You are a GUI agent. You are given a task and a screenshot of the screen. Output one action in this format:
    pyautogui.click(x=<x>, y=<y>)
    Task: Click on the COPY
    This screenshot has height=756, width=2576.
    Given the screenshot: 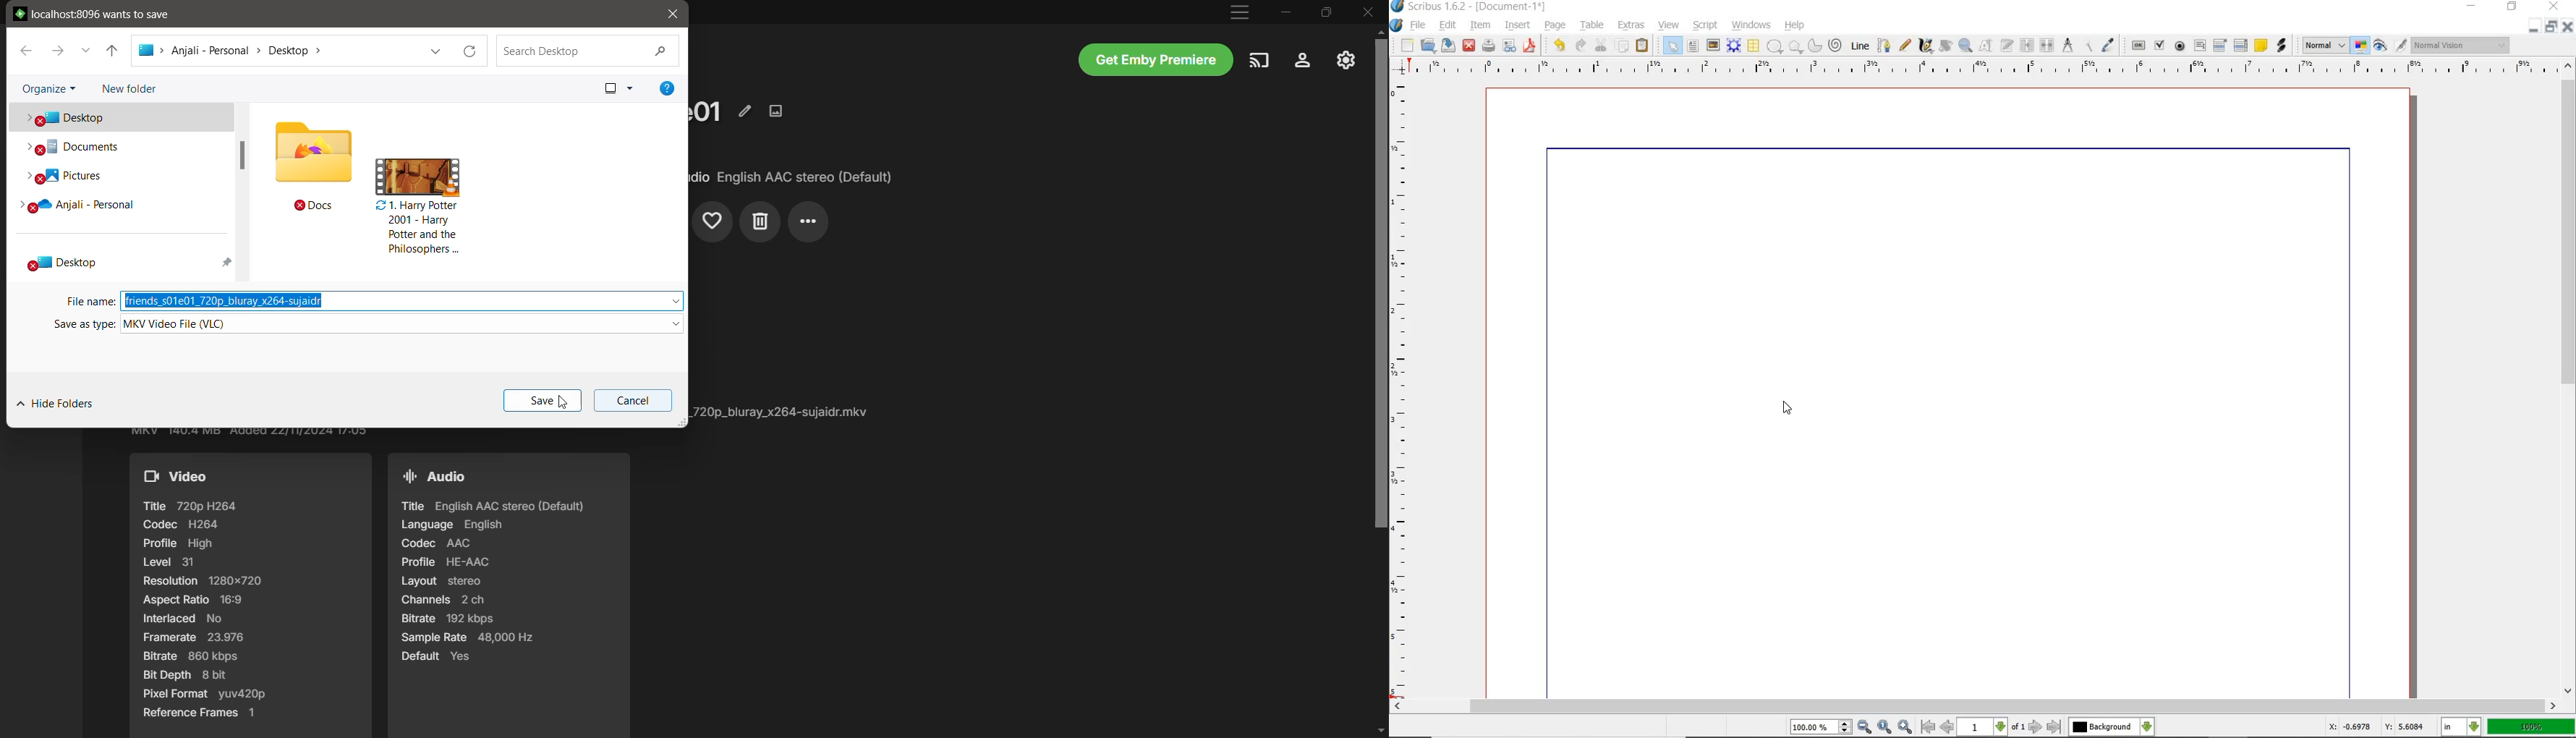 What is the action you would take?
    pyautogui.click(x=1624, y=46)
    